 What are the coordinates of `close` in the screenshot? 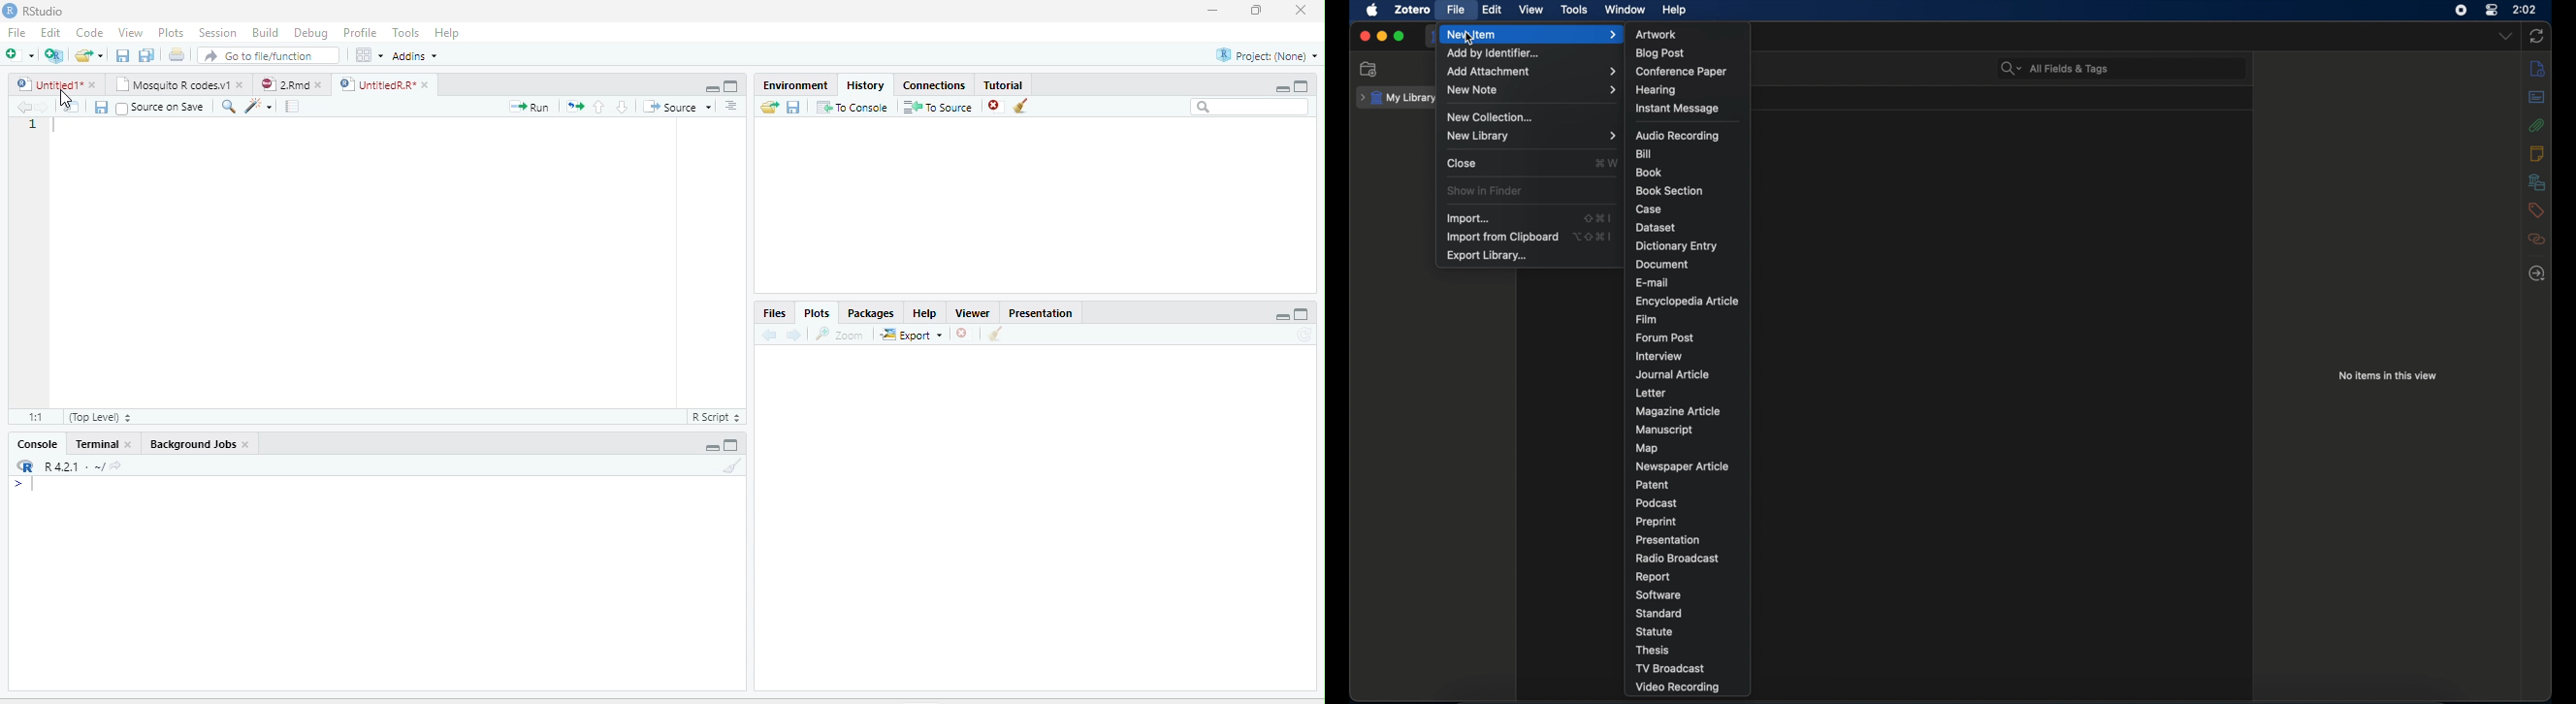 It's located at (127, 444).